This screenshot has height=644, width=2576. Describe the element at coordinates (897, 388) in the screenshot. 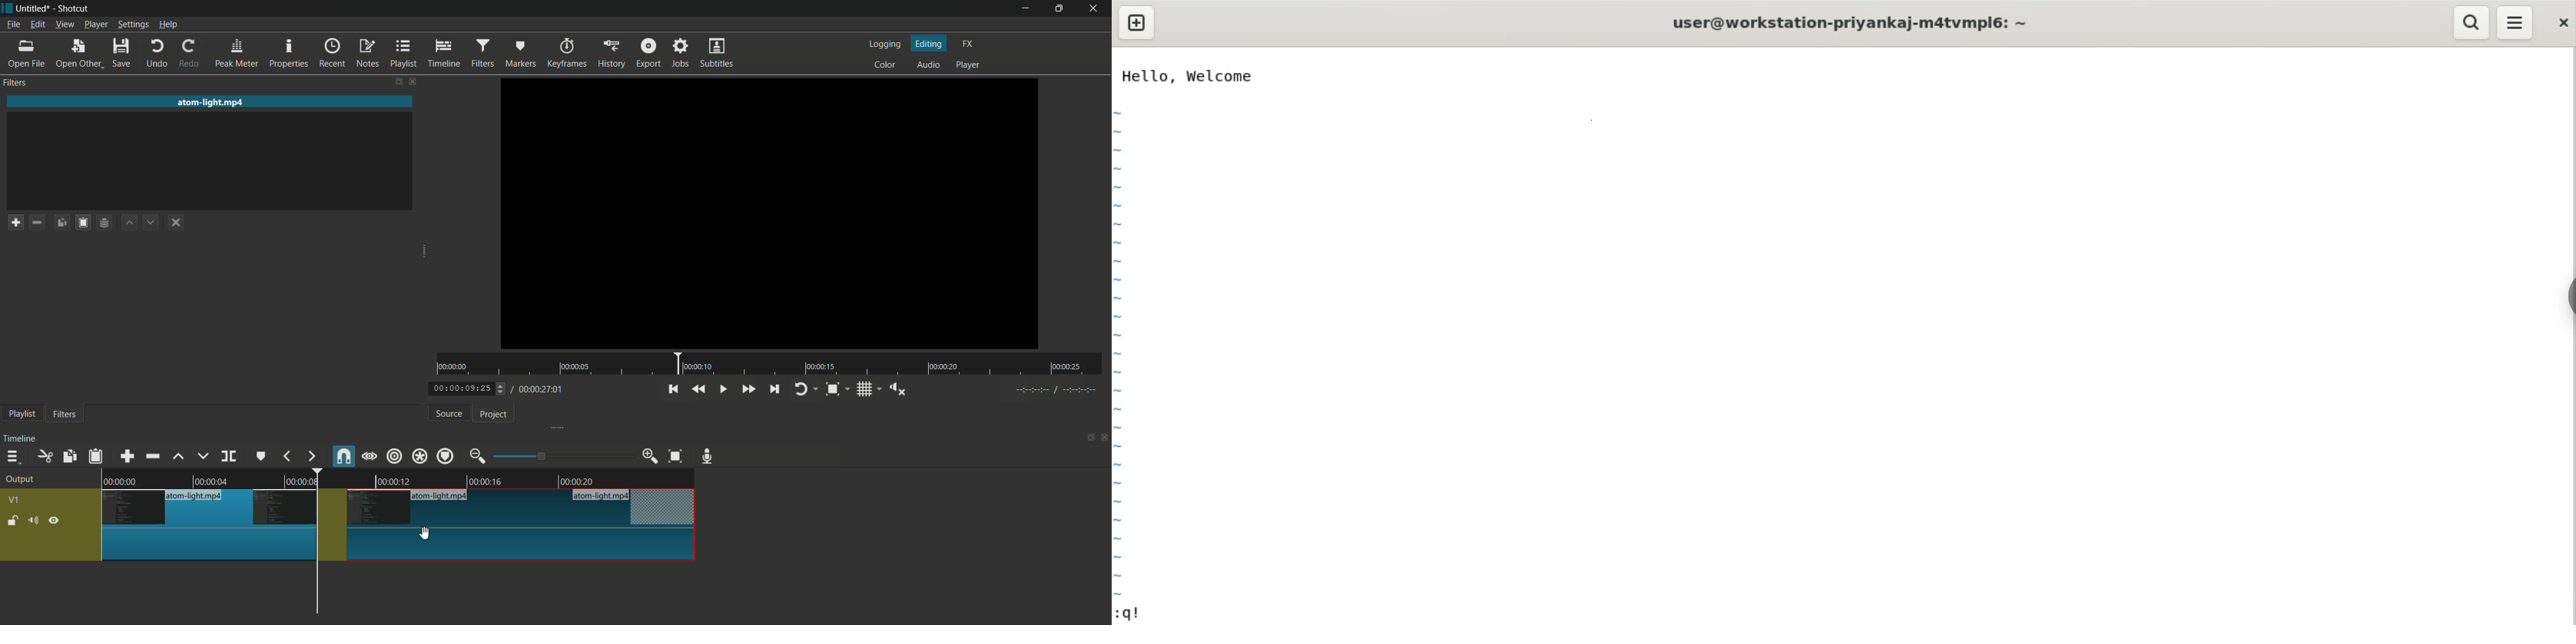

I see `show volume control` at that location.